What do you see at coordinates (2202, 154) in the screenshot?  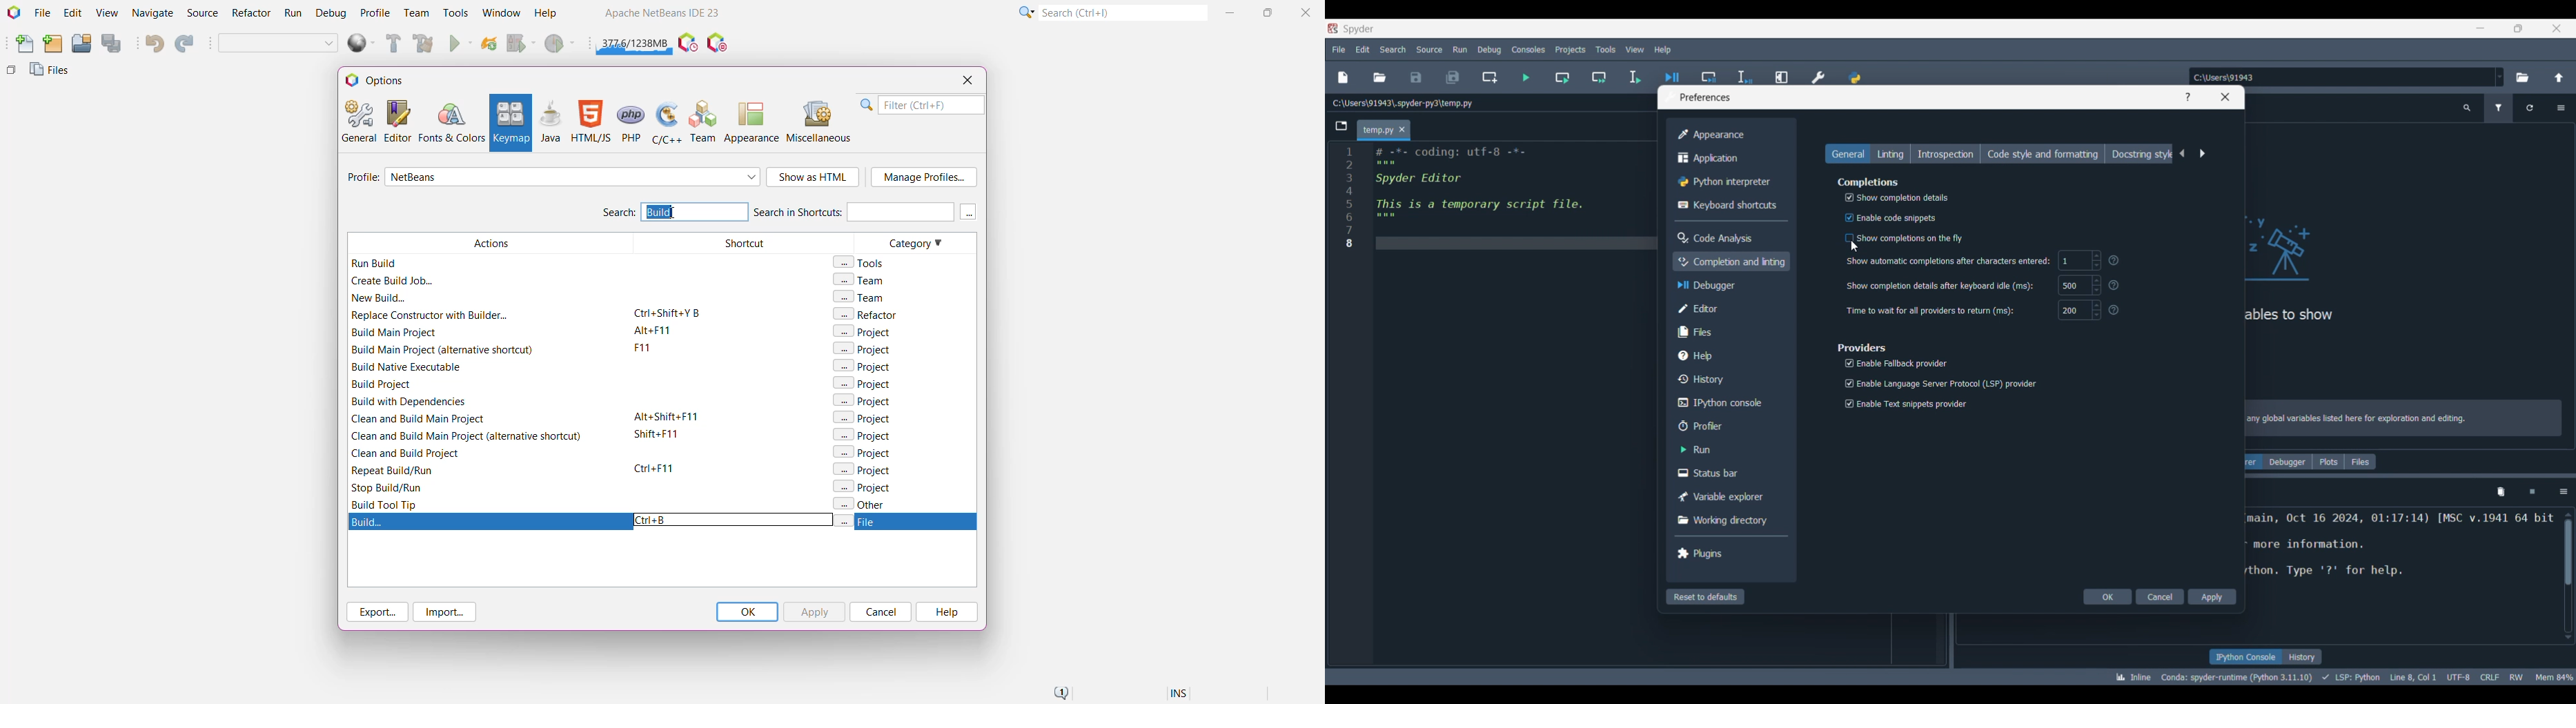 I see `Next` at bounding box center [2202, 154].